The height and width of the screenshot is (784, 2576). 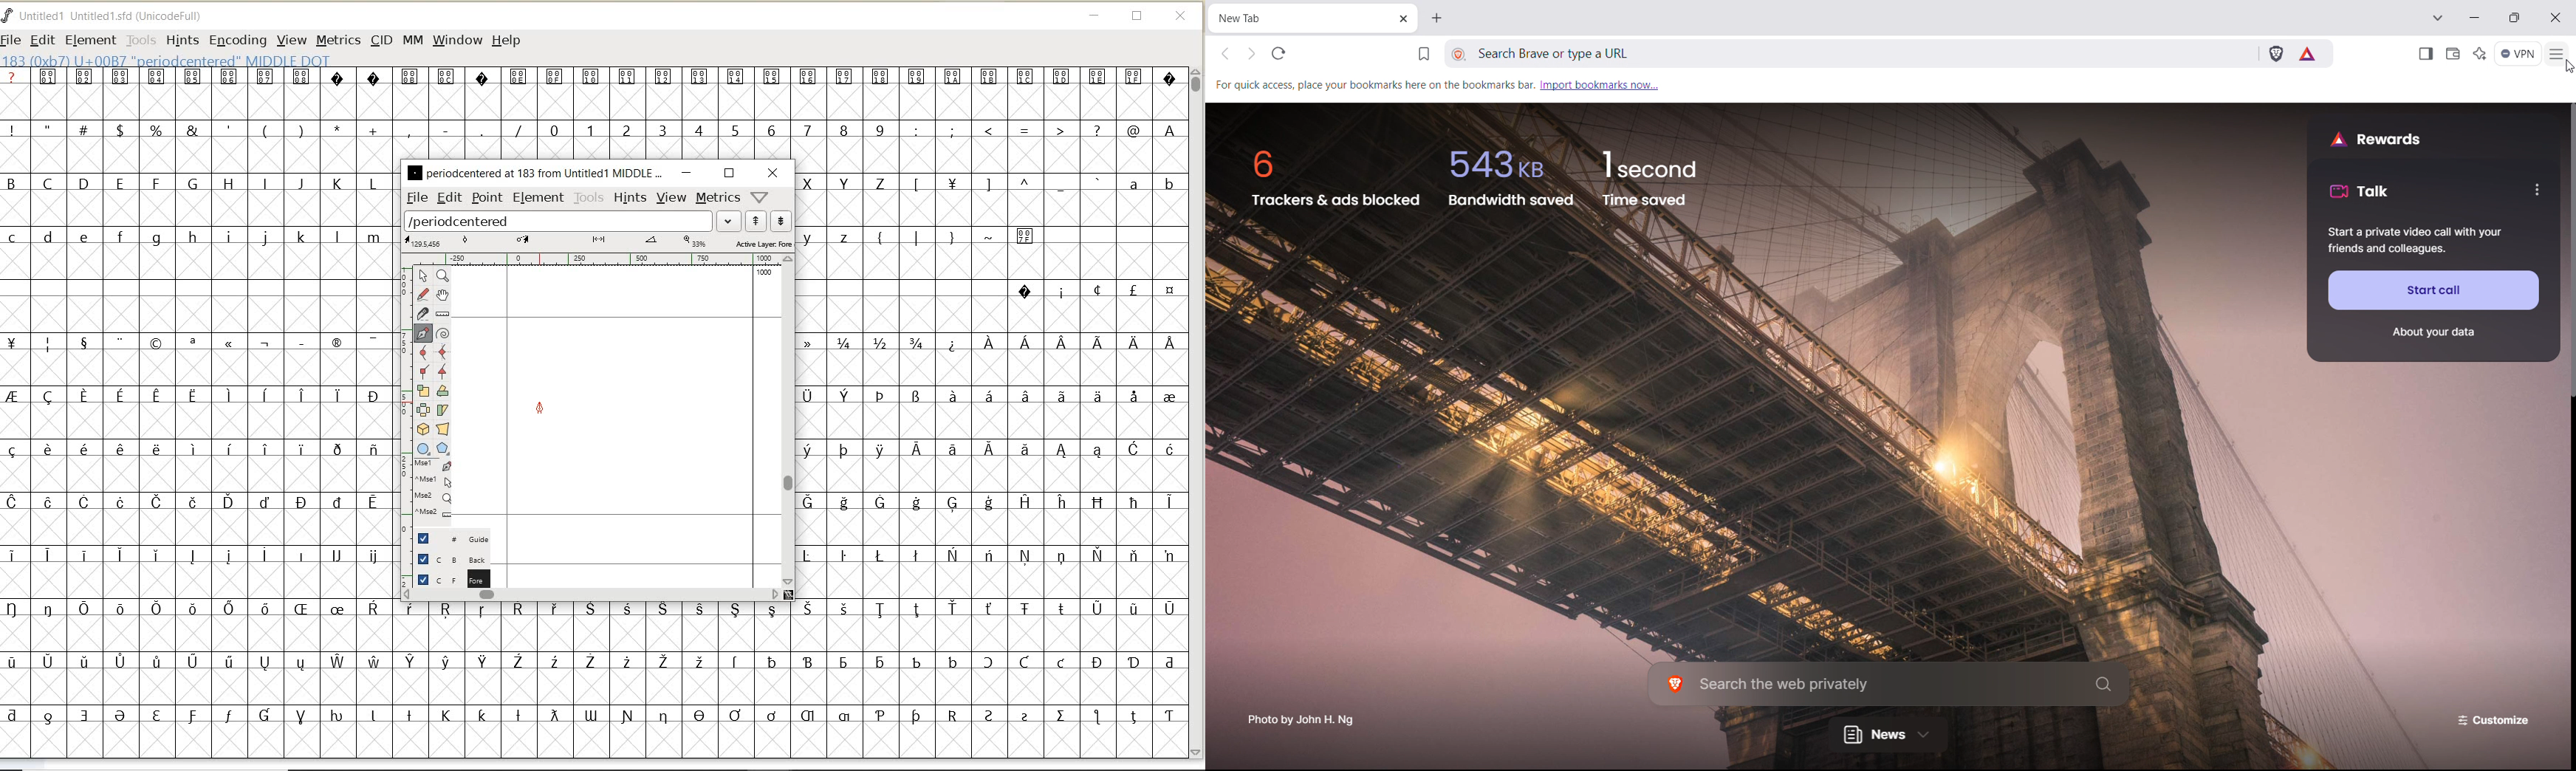 I want to click on hints, so click(x=631, y=197).